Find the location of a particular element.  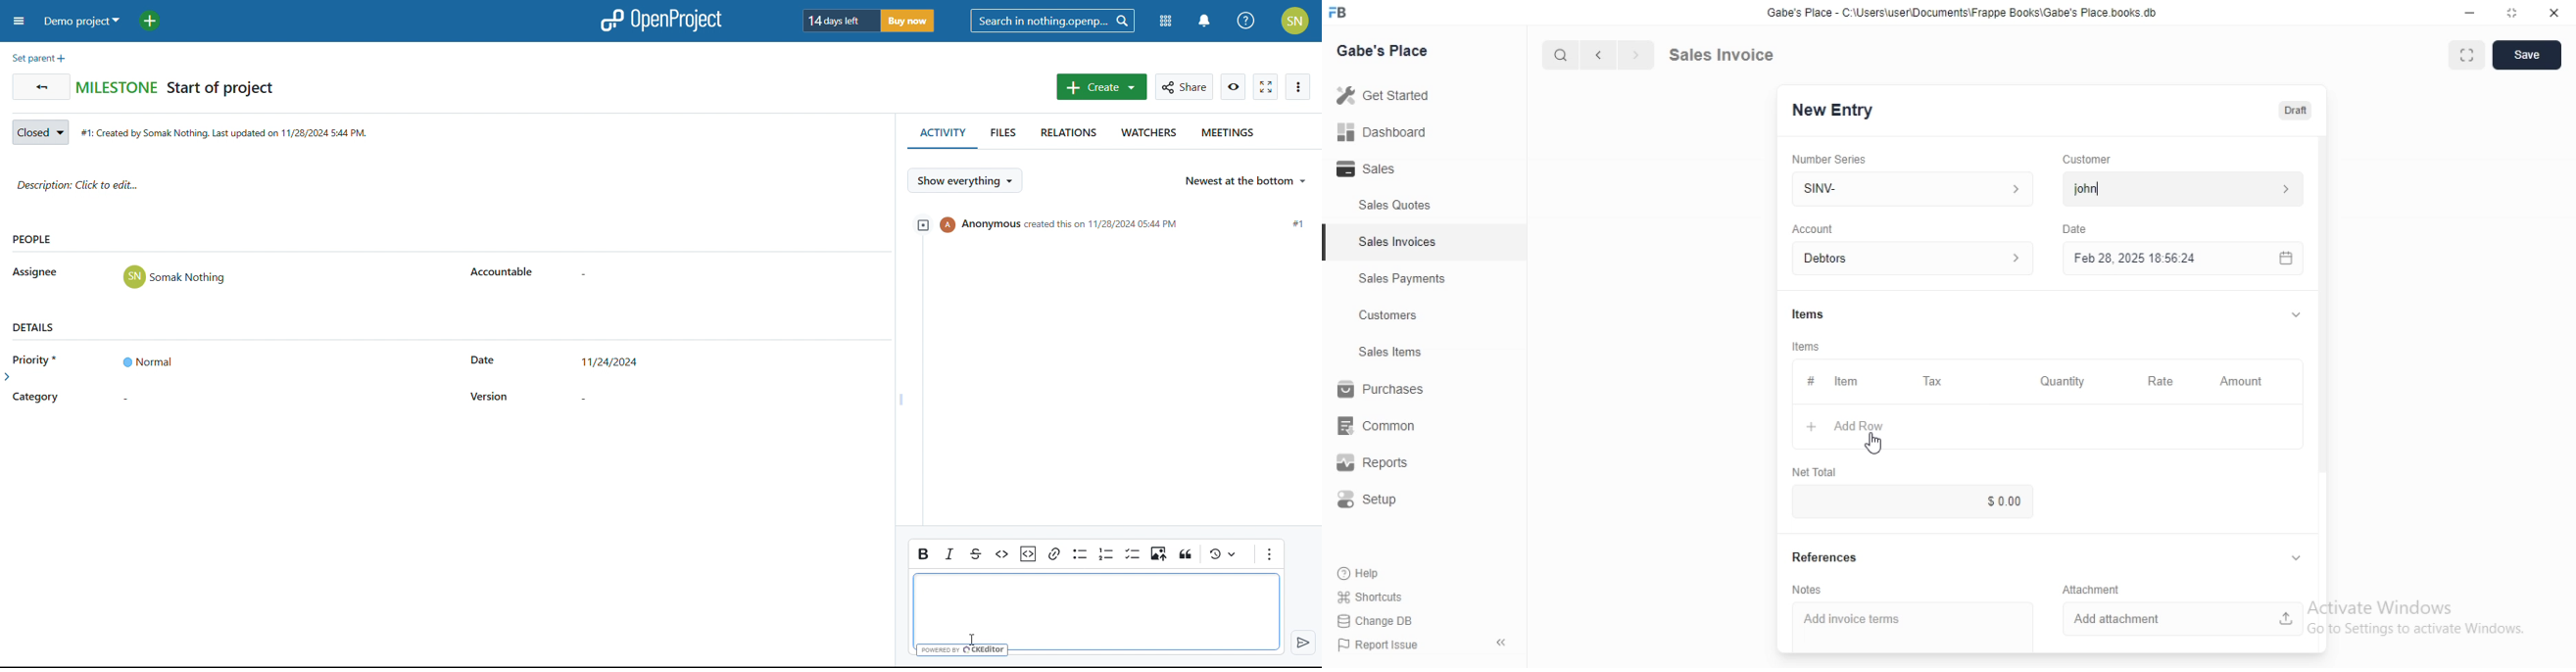

Date is located at coordinates (2074, 227).